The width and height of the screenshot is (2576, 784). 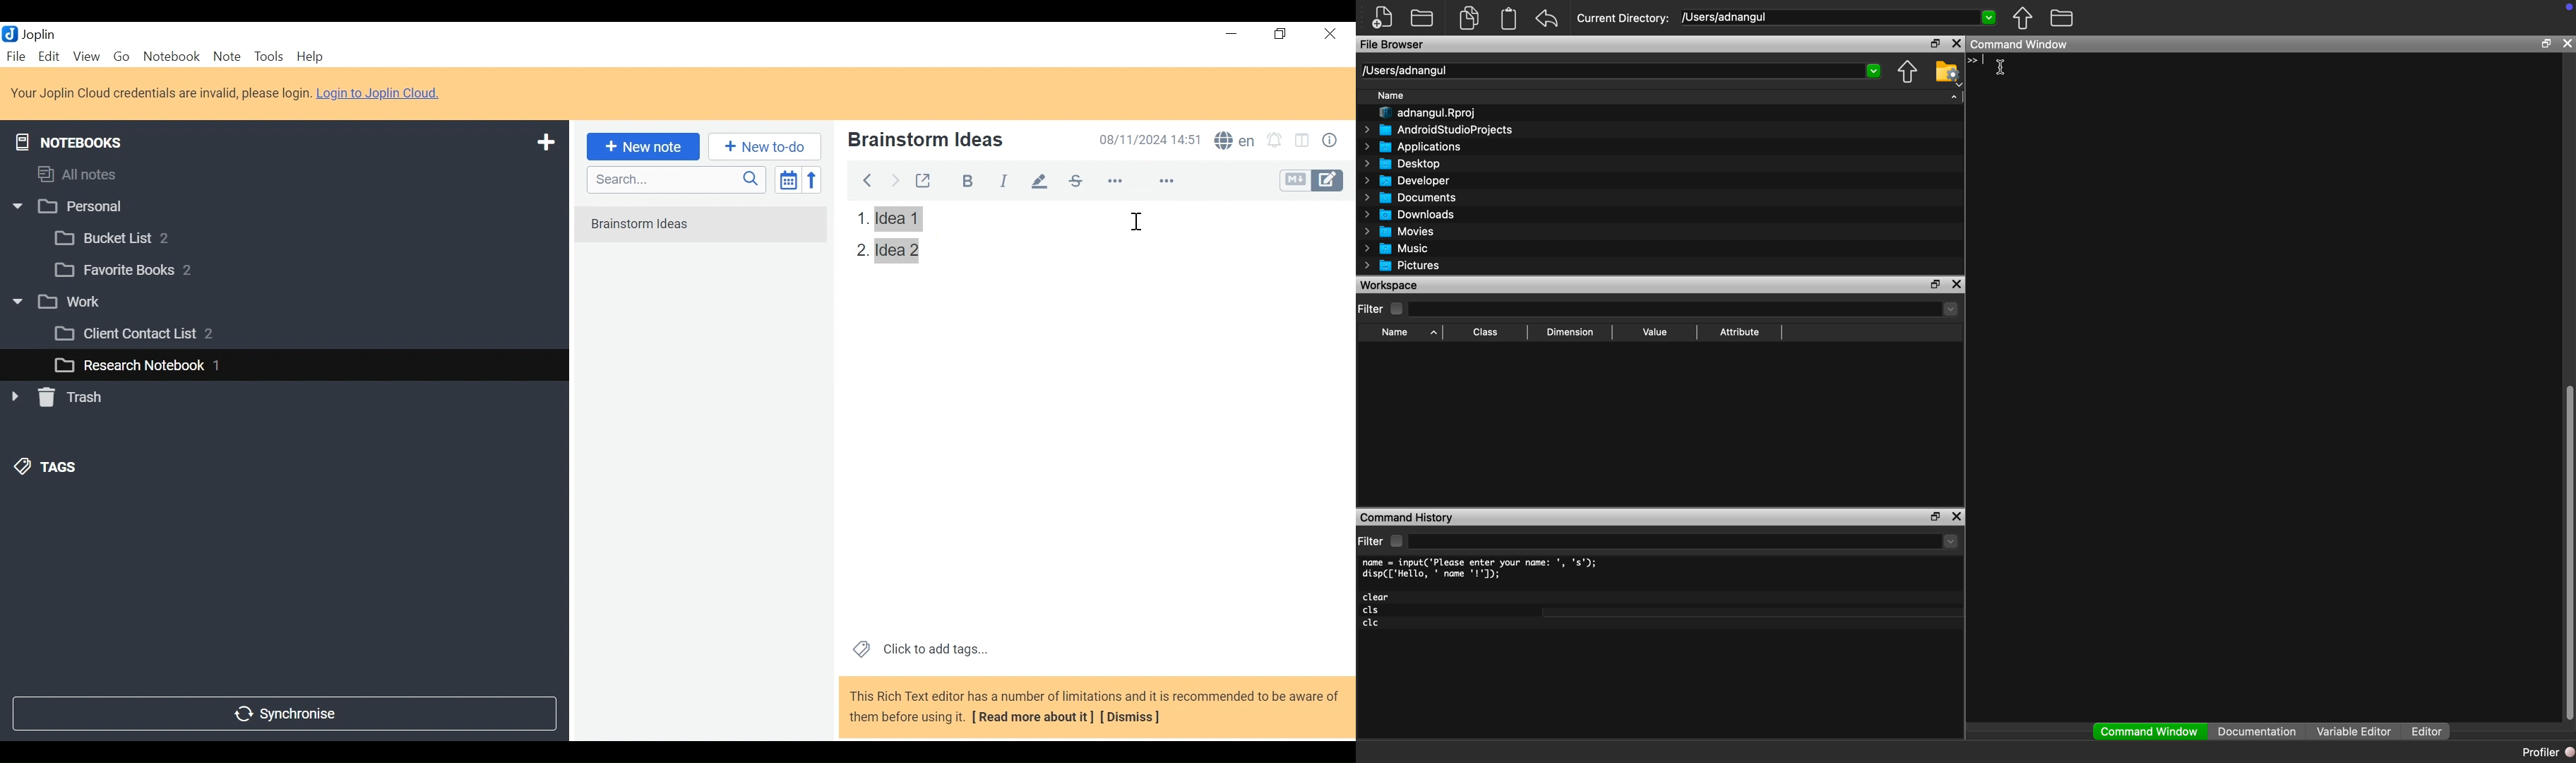 I want to click on &) TAGS, so click(x=61, y=468).